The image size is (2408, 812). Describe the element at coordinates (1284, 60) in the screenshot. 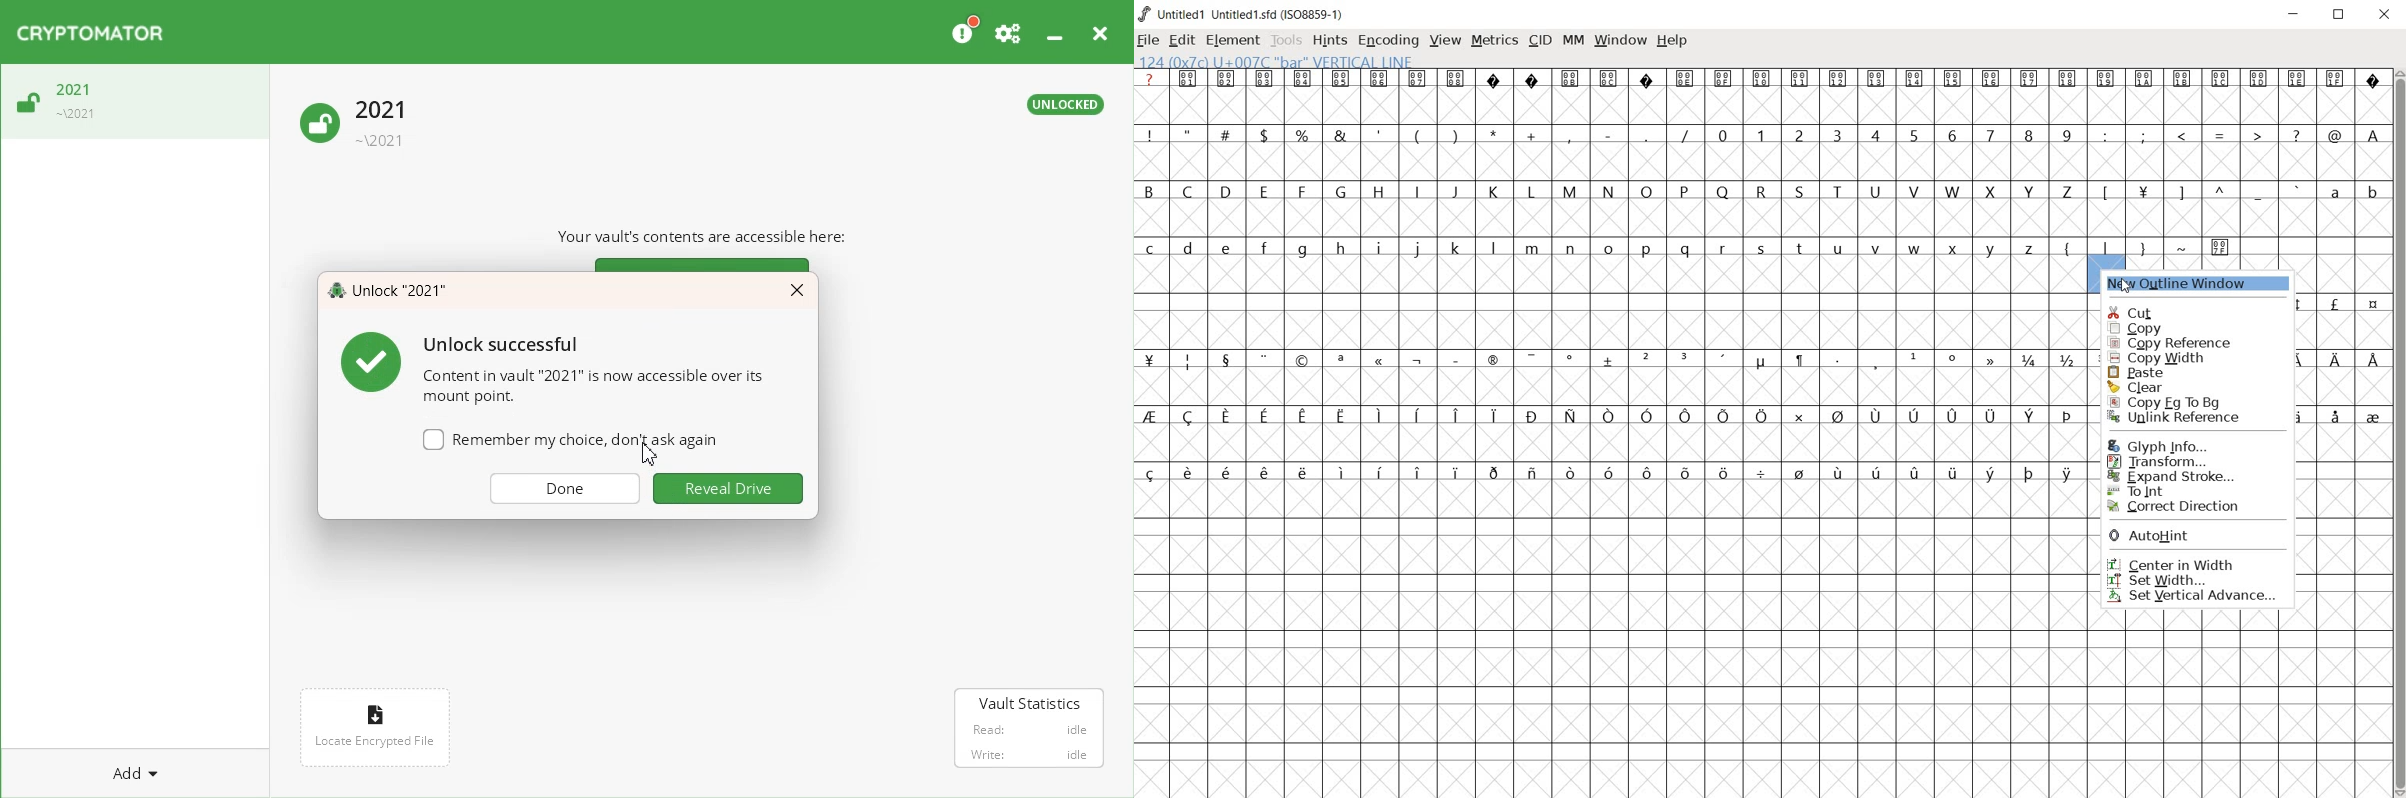

I see `124(0*7c)U+007c"bar"Vertical Line` at that location.